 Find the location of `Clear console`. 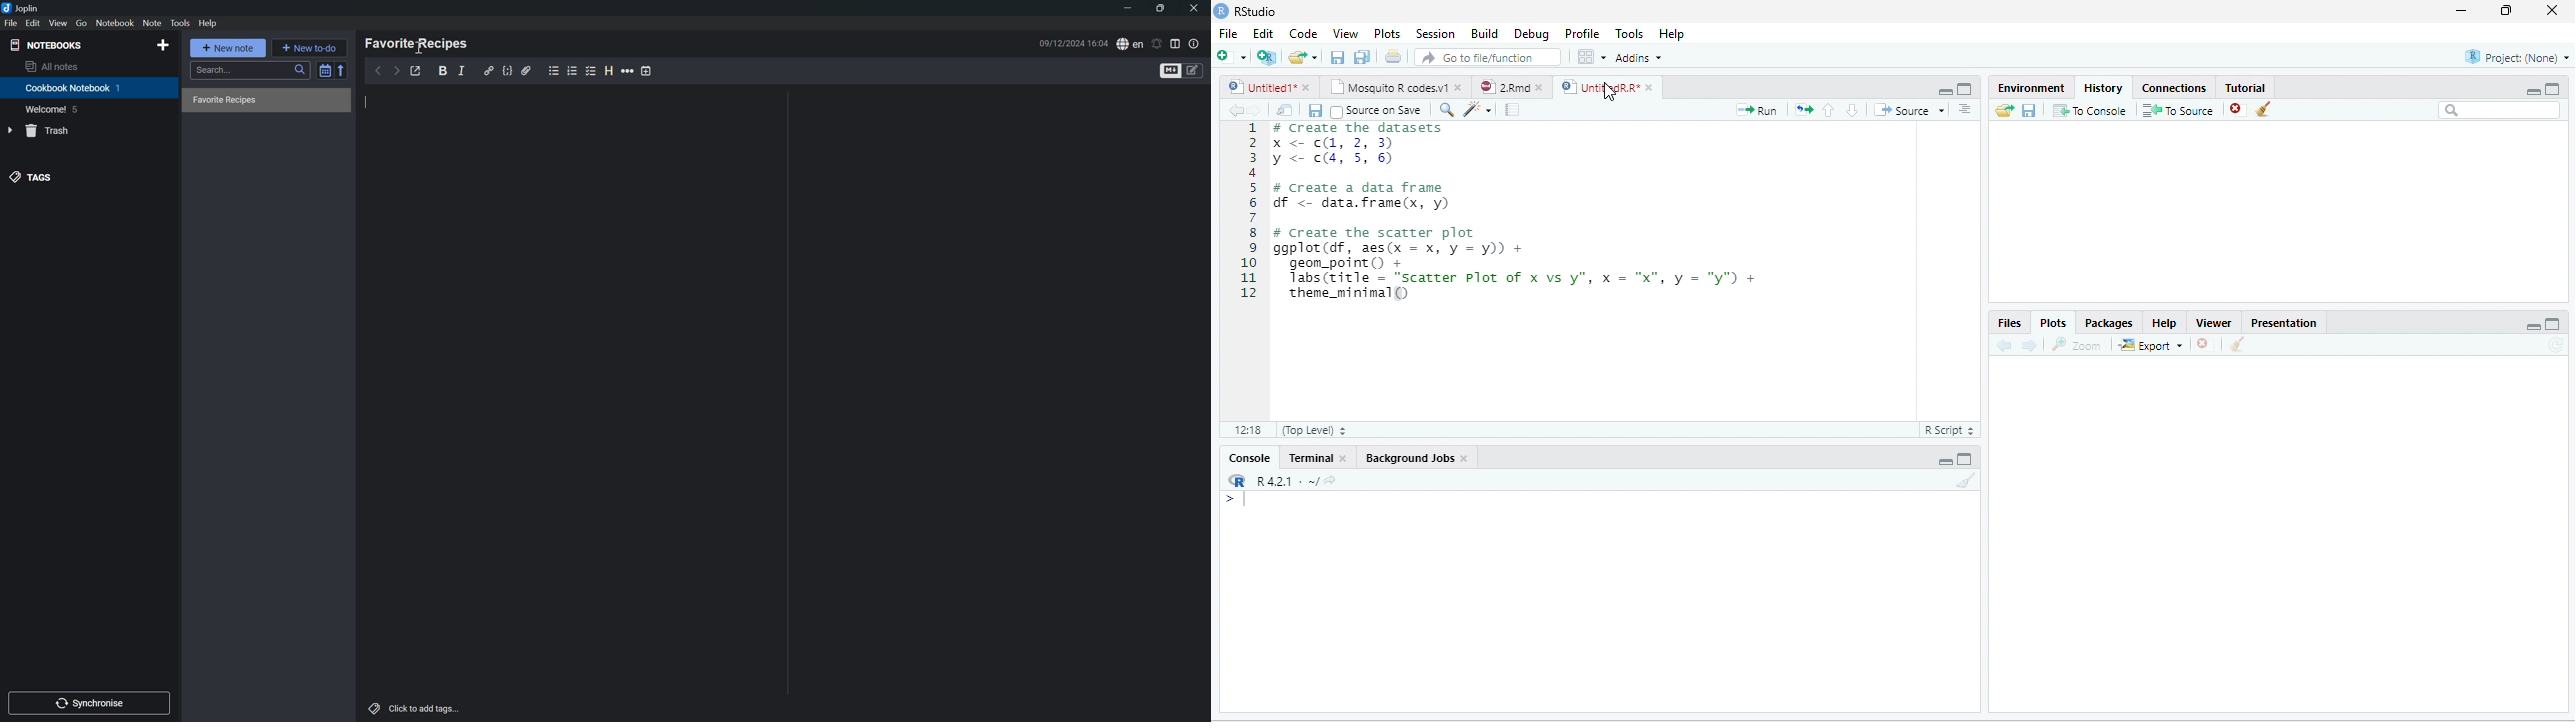

Clear console is located at coordinates (1967, 480).